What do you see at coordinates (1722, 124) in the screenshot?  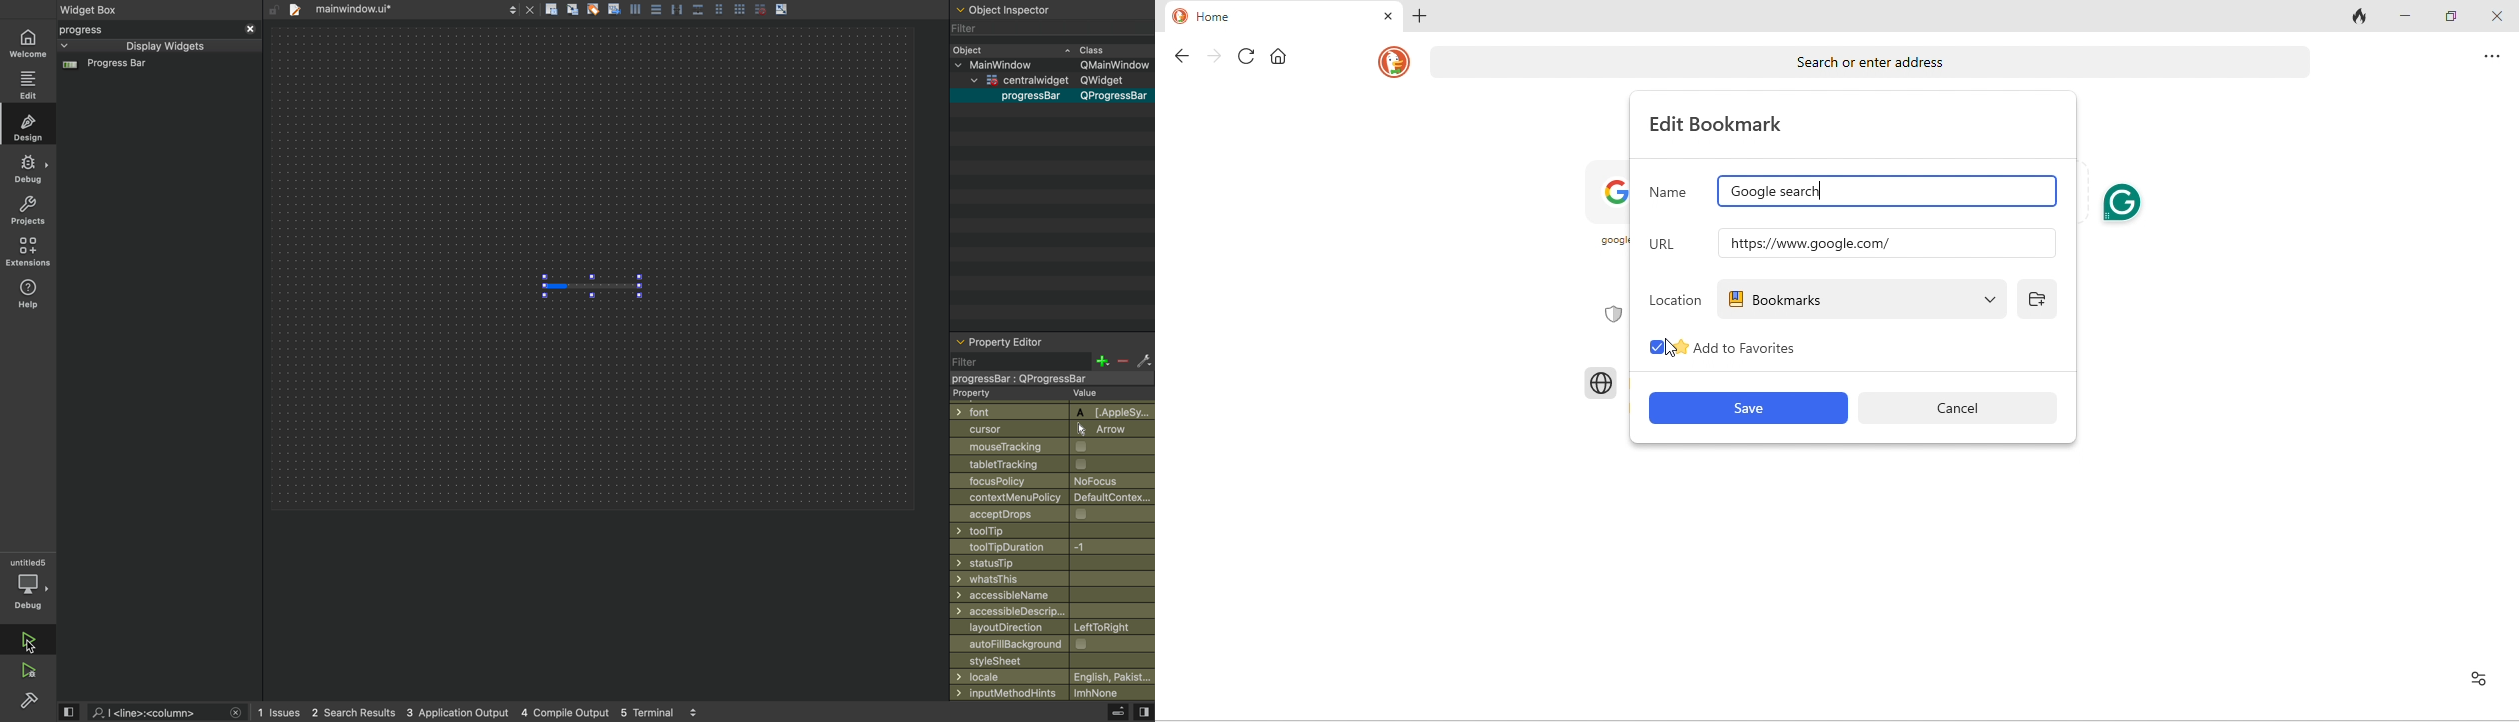 I see `edit bookmark` at bounding box center [1722, 124].